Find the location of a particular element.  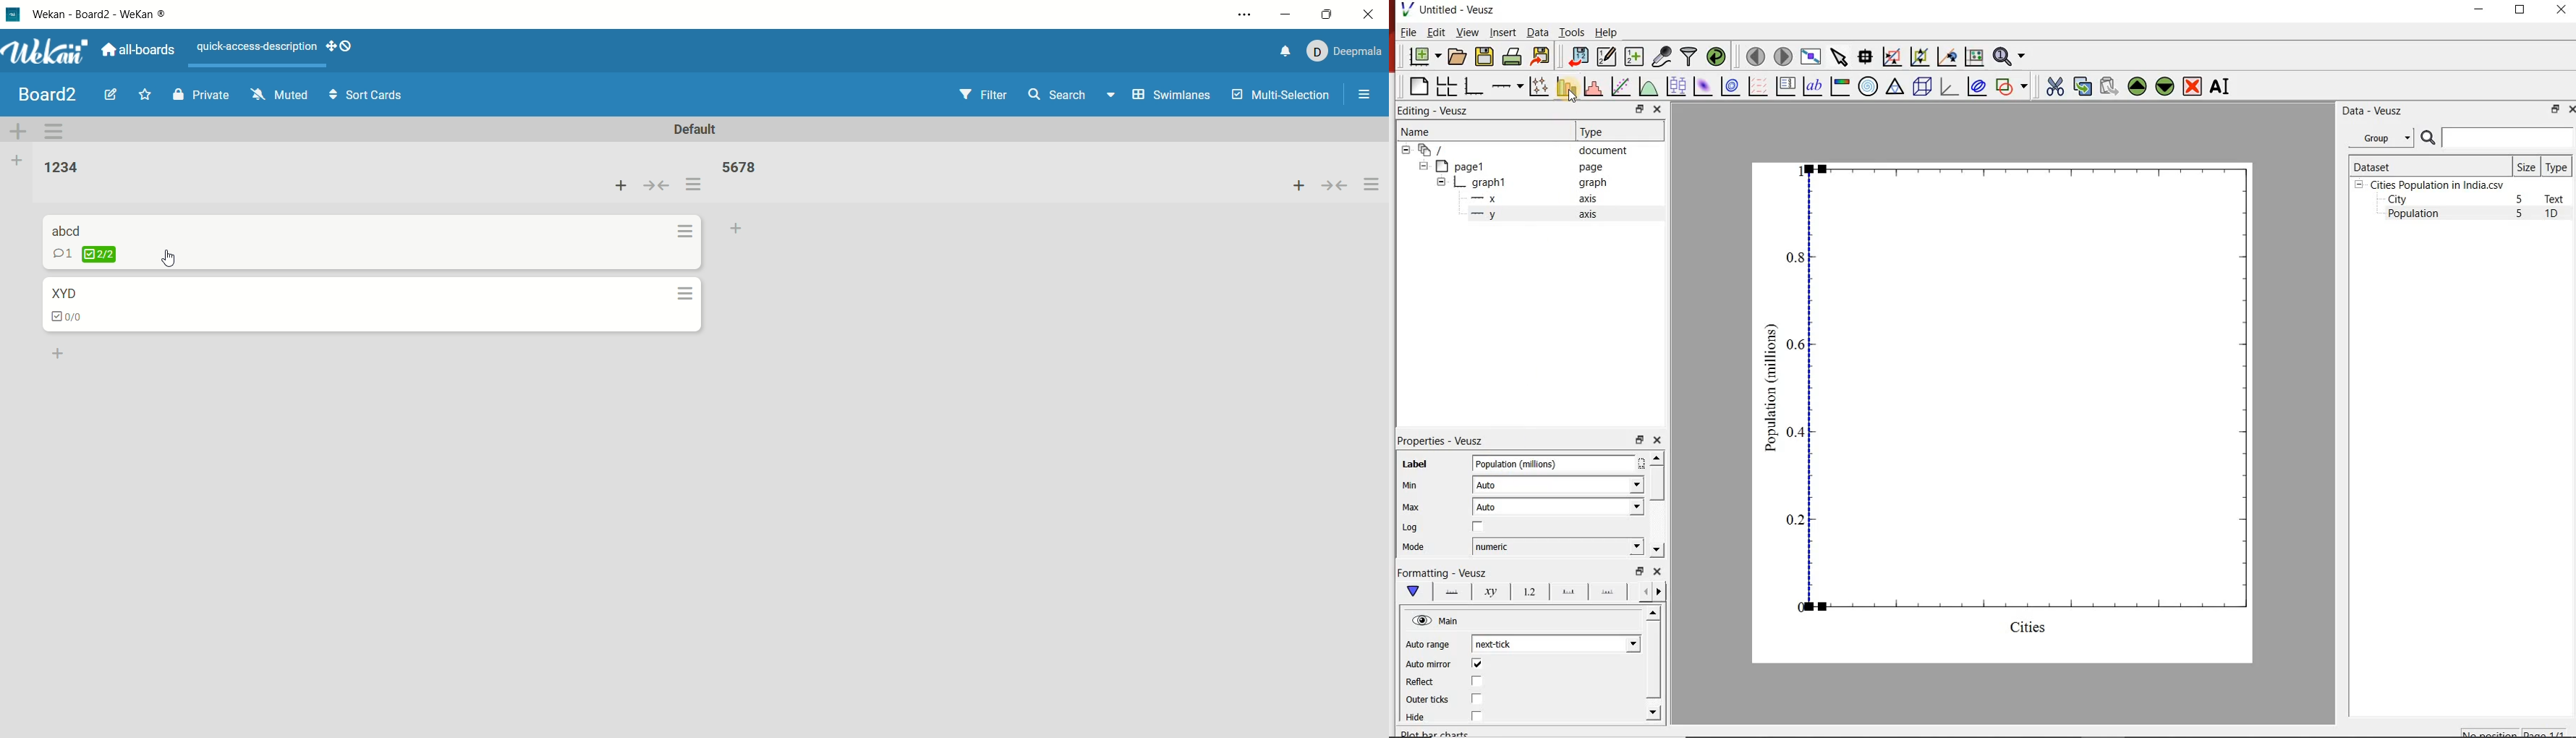

add is located at coordinates (624, 187).